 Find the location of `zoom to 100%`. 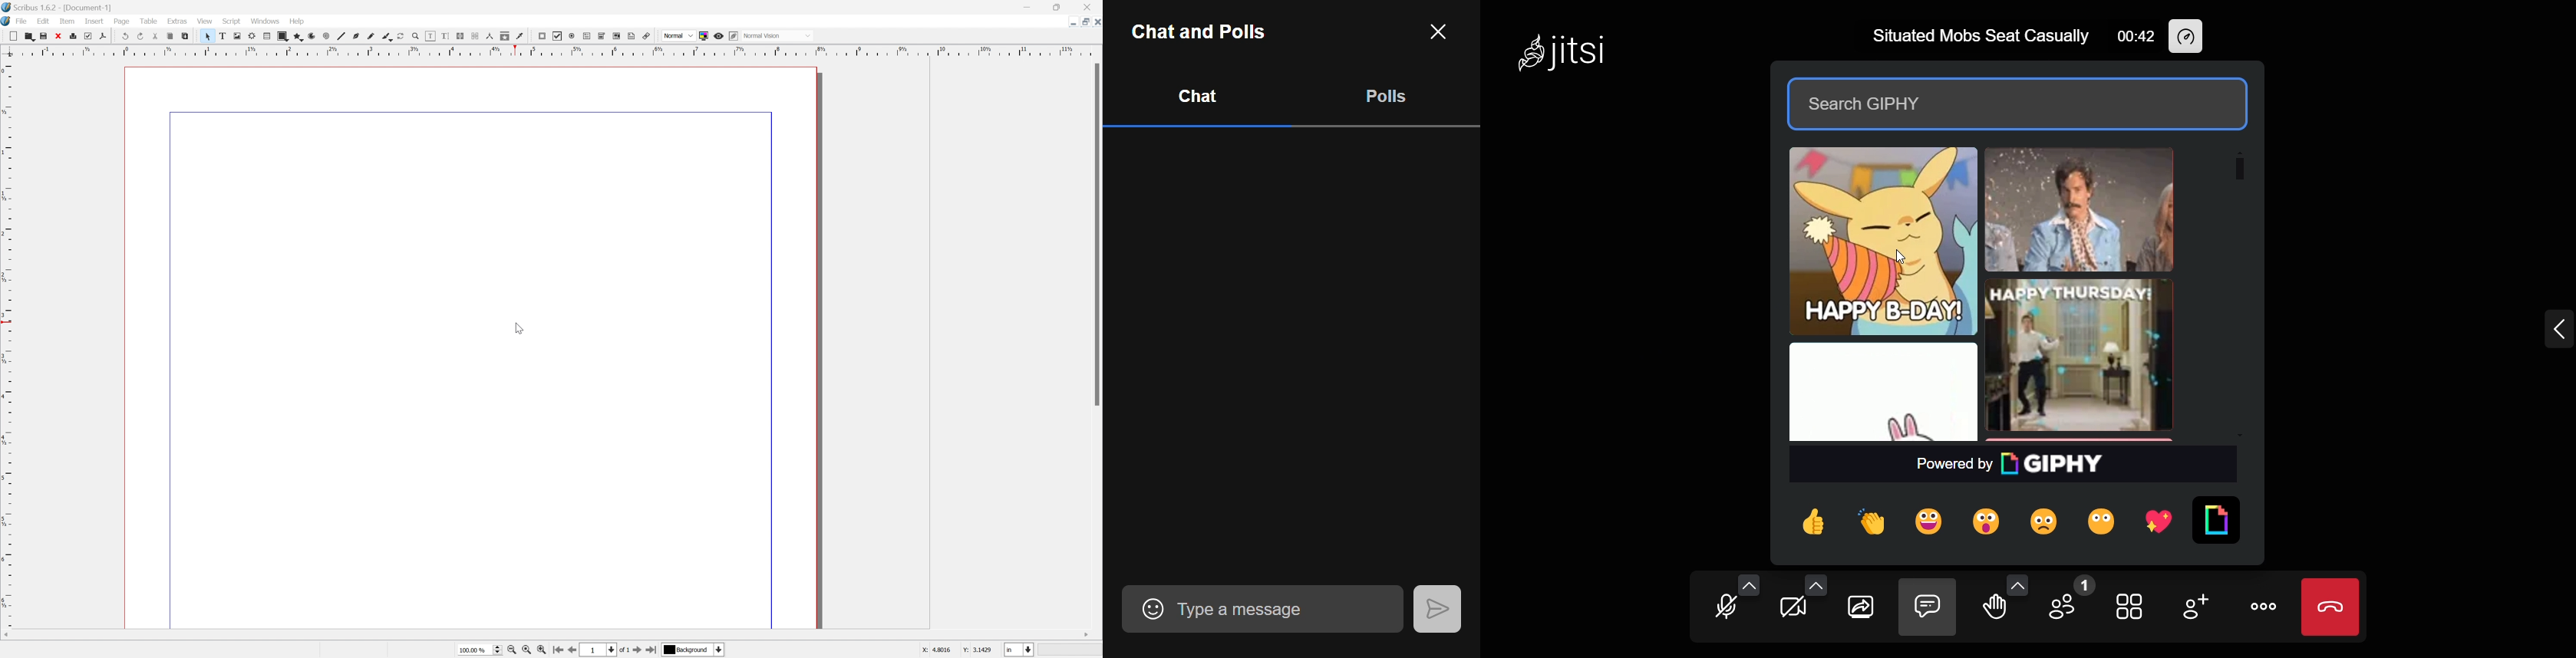

zoom to 100% is located at coordinates (511, 651).